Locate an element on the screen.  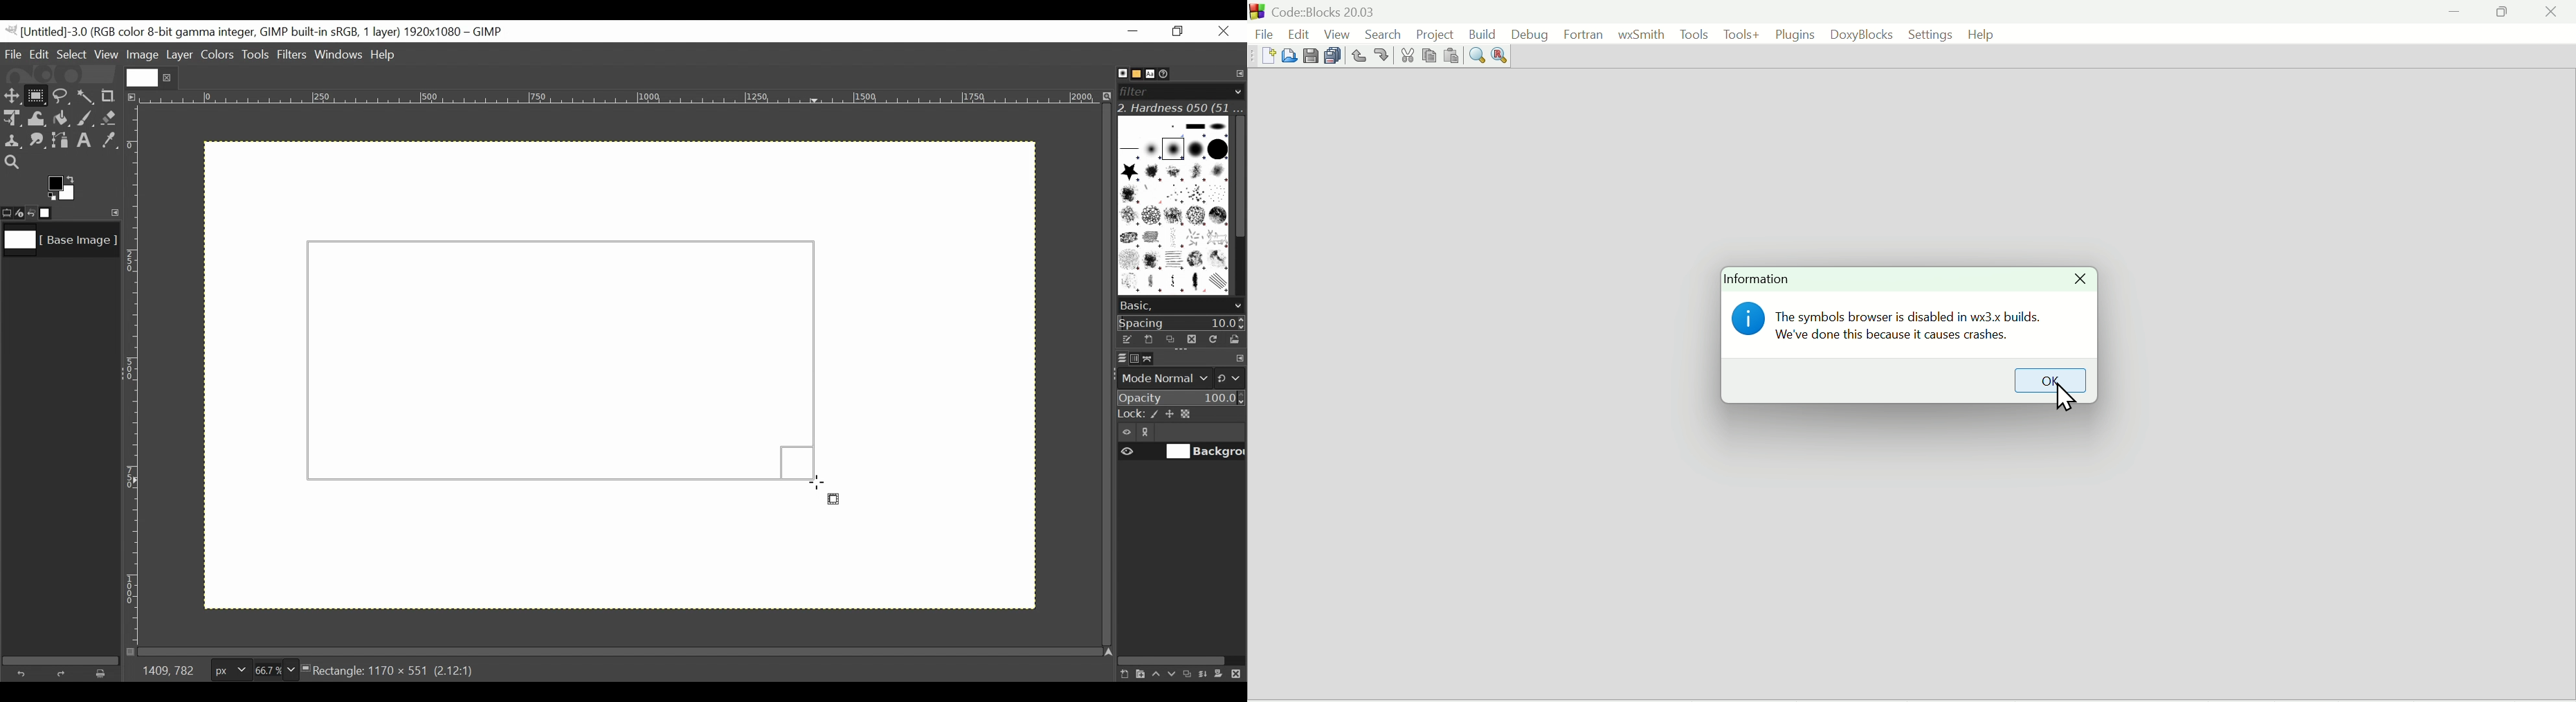
The symbols browser is disabled in wx3.x builds.
We've done this because it causes crashes. is located at coordinates (1912, 327).